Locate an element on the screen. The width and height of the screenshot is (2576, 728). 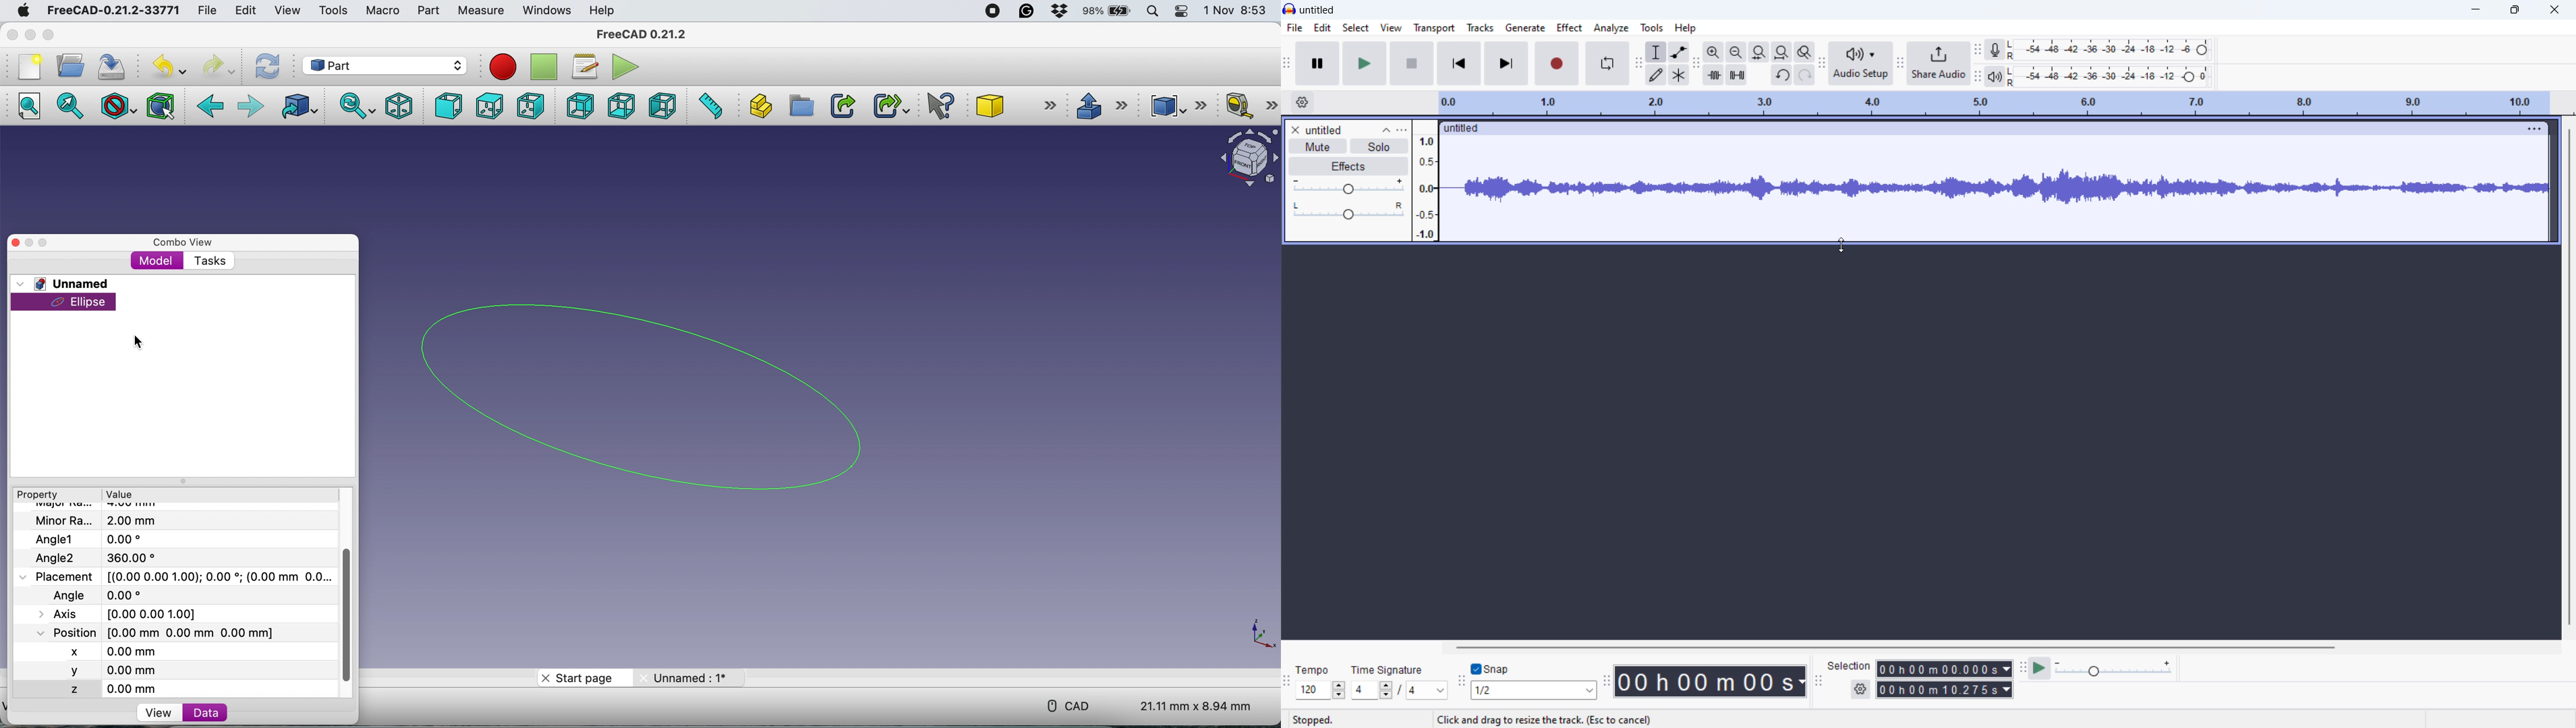
object interface is located at coordinates (1241, 155).